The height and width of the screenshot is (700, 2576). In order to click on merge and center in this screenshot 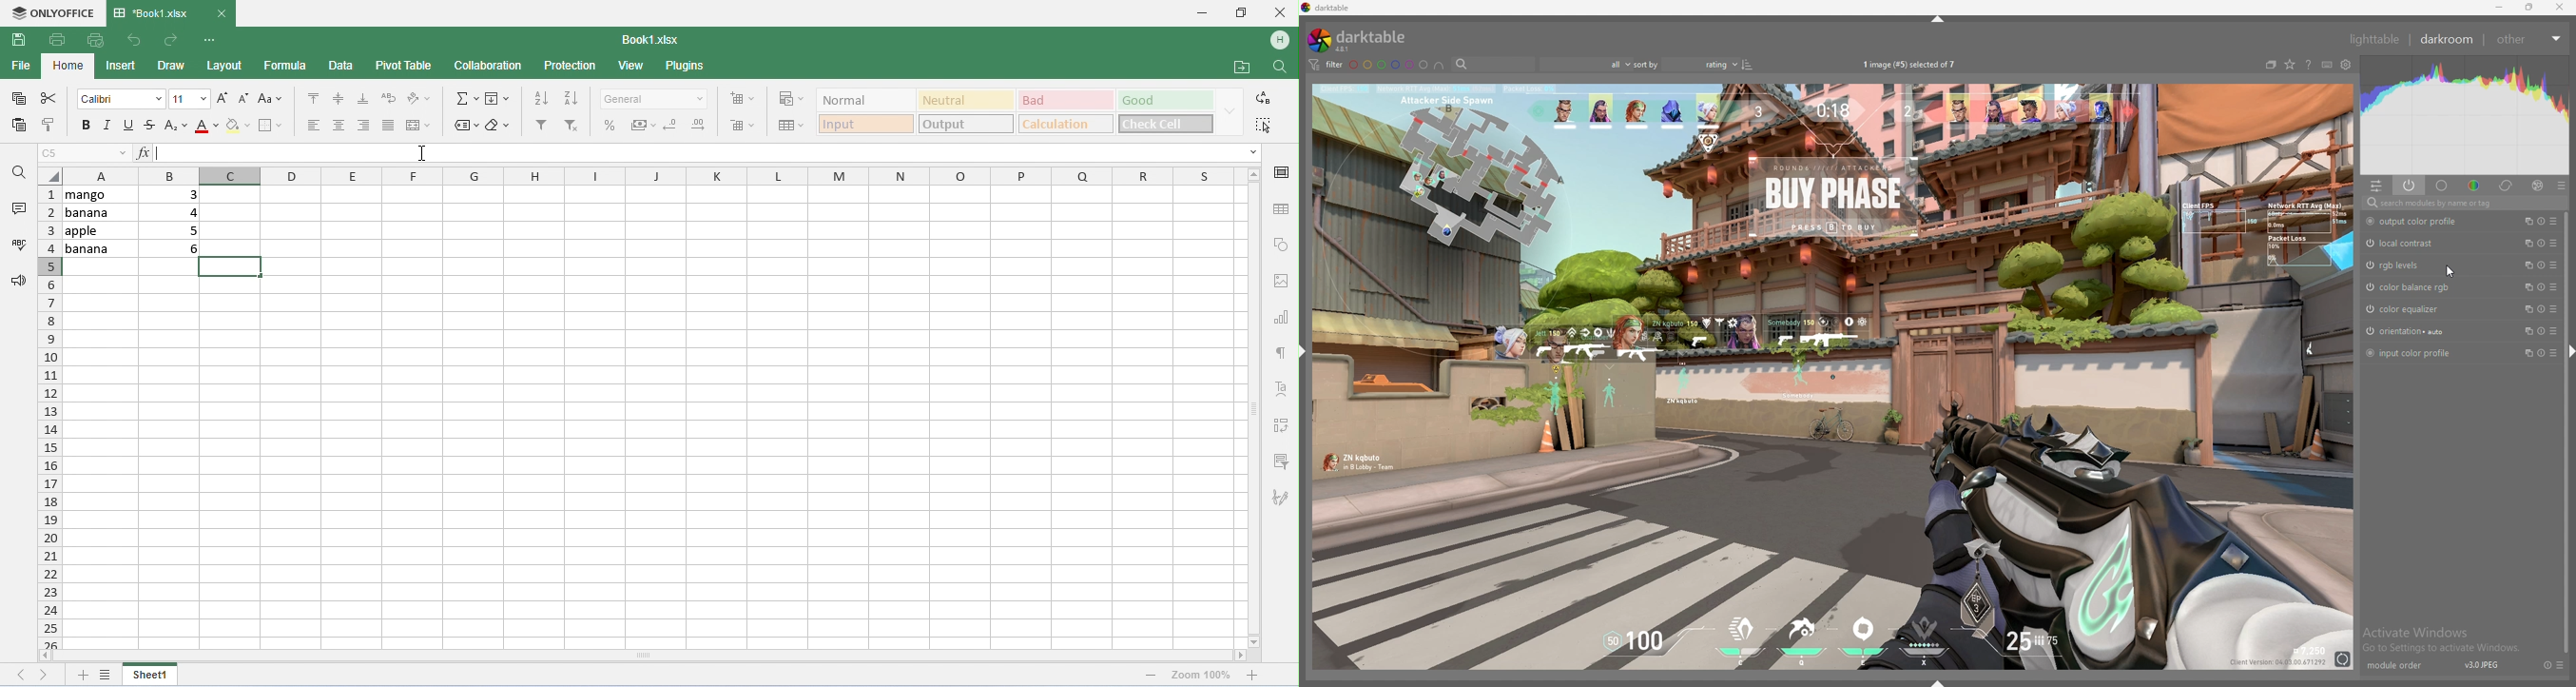, I will do `click(419, 127)`.